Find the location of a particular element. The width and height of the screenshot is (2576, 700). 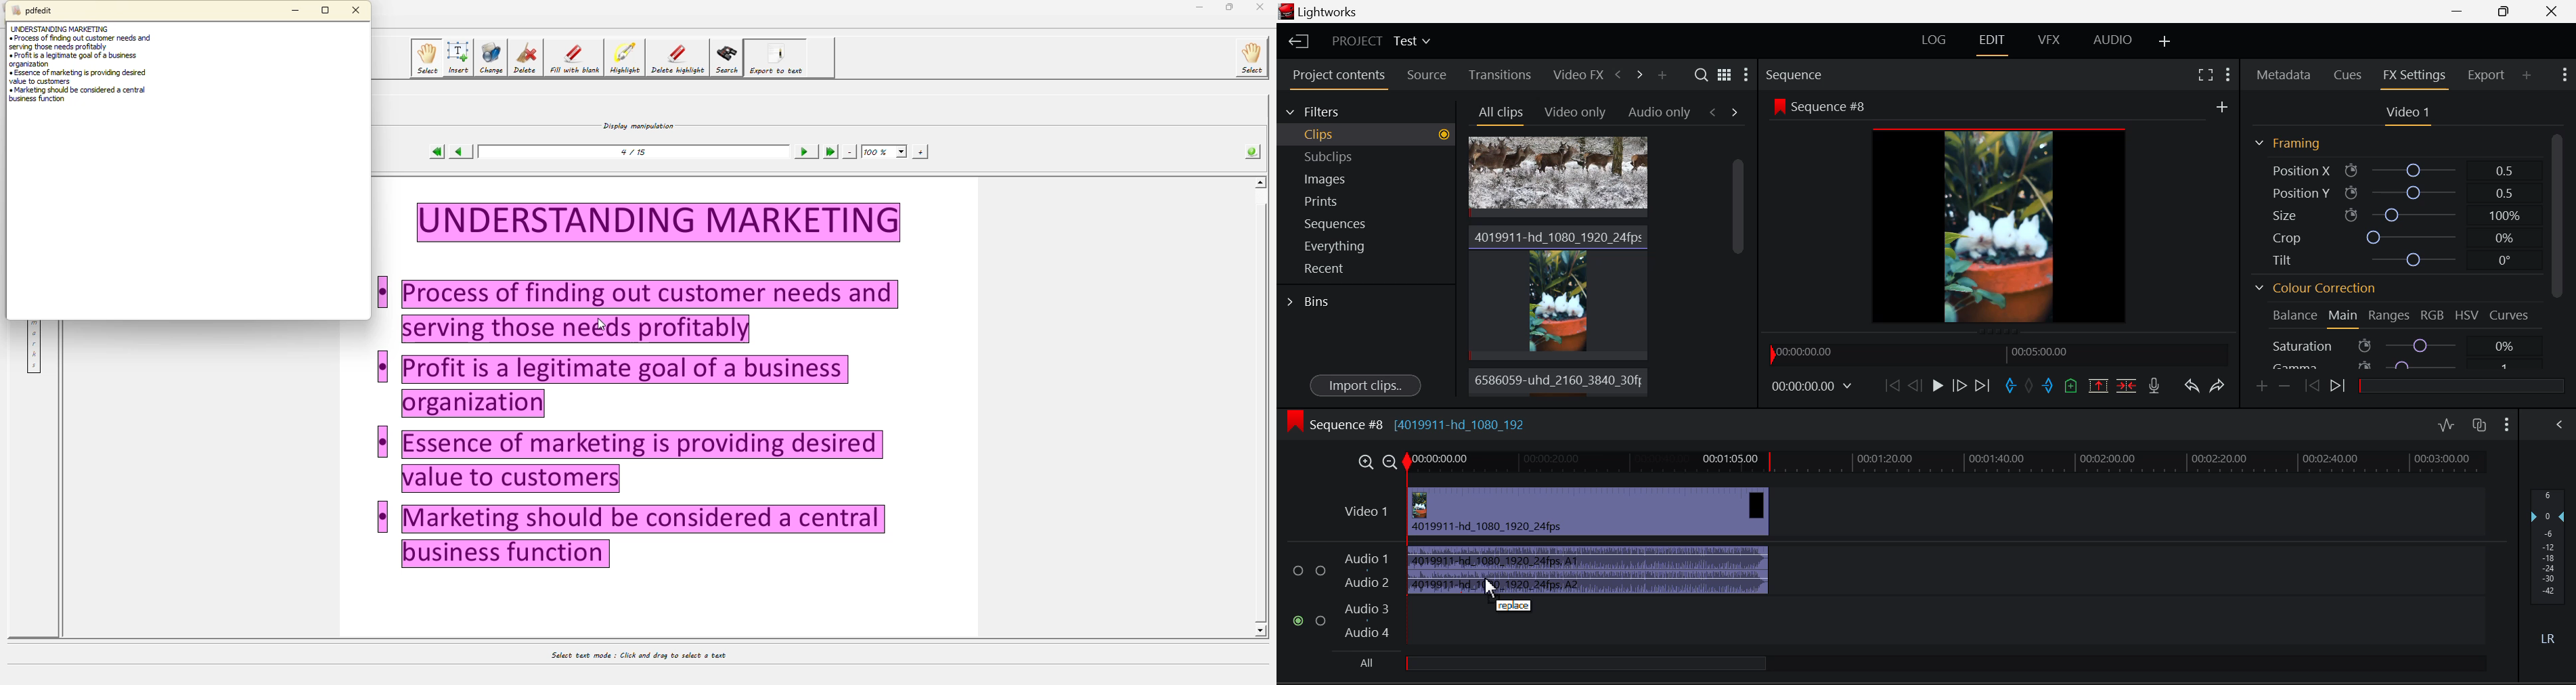

Video Settings is located at coordinates (2406, 112).